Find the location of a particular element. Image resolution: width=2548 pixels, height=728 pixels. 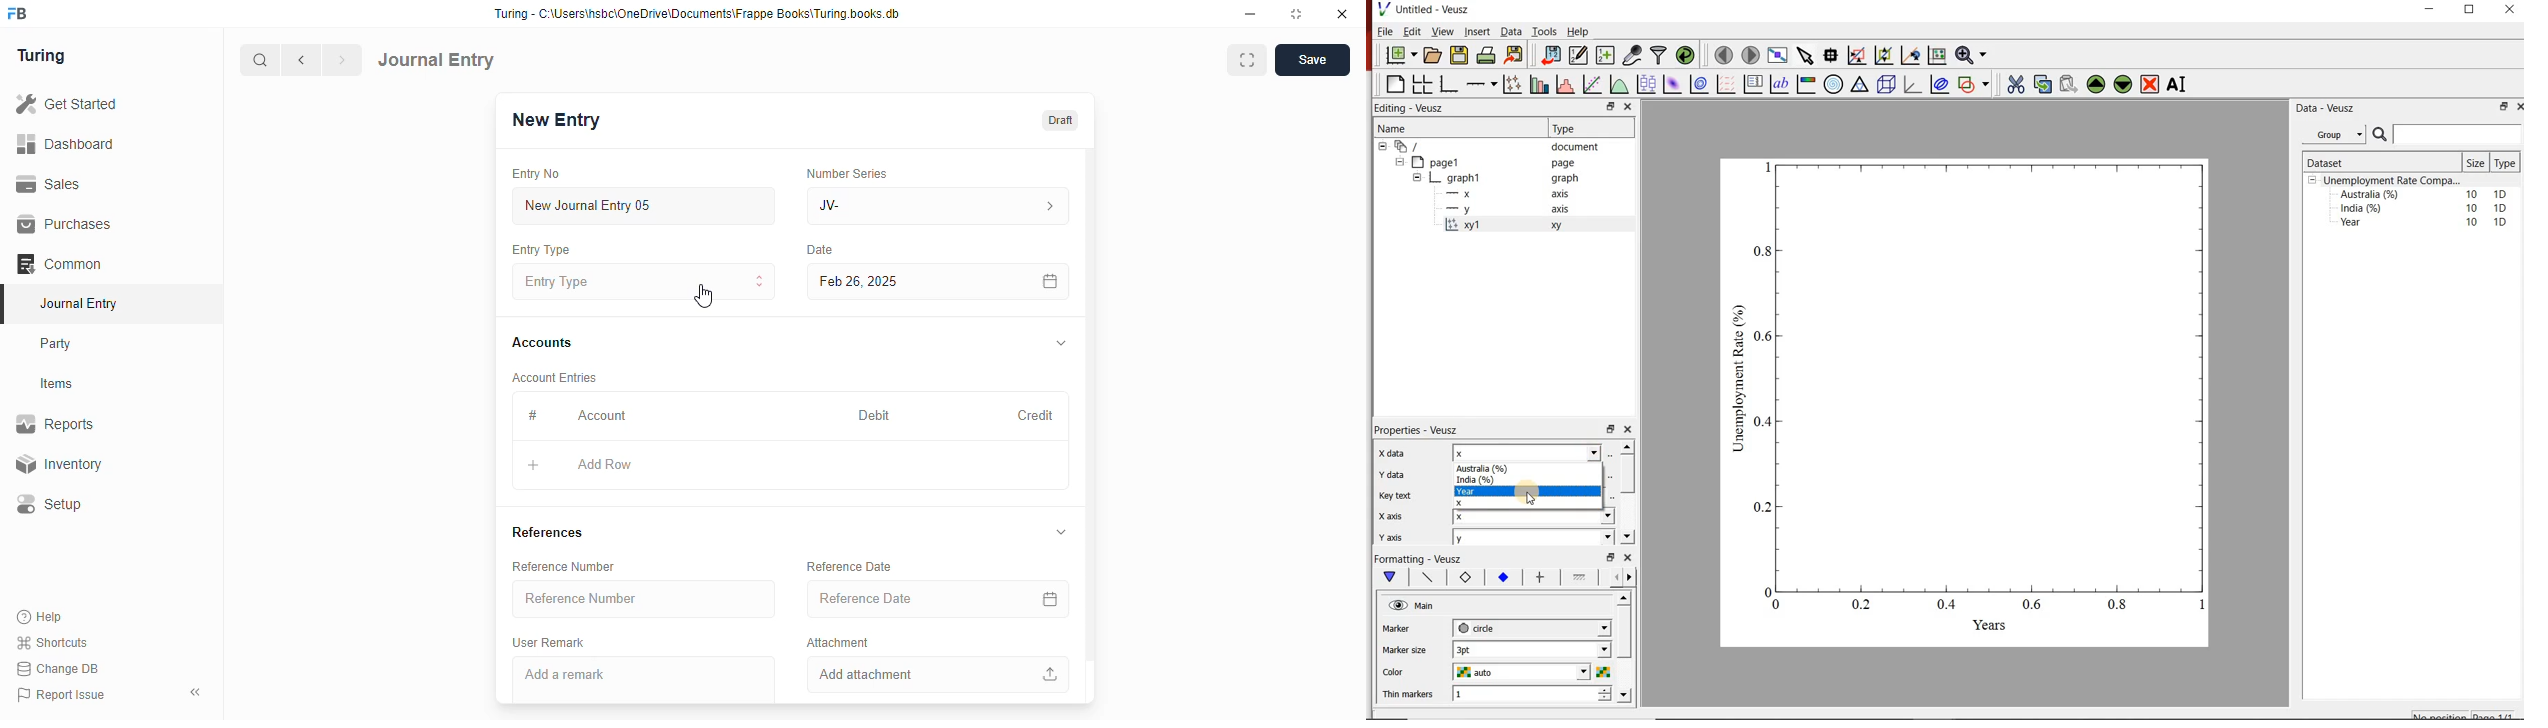

circle is located at coordinates (1530, 626).